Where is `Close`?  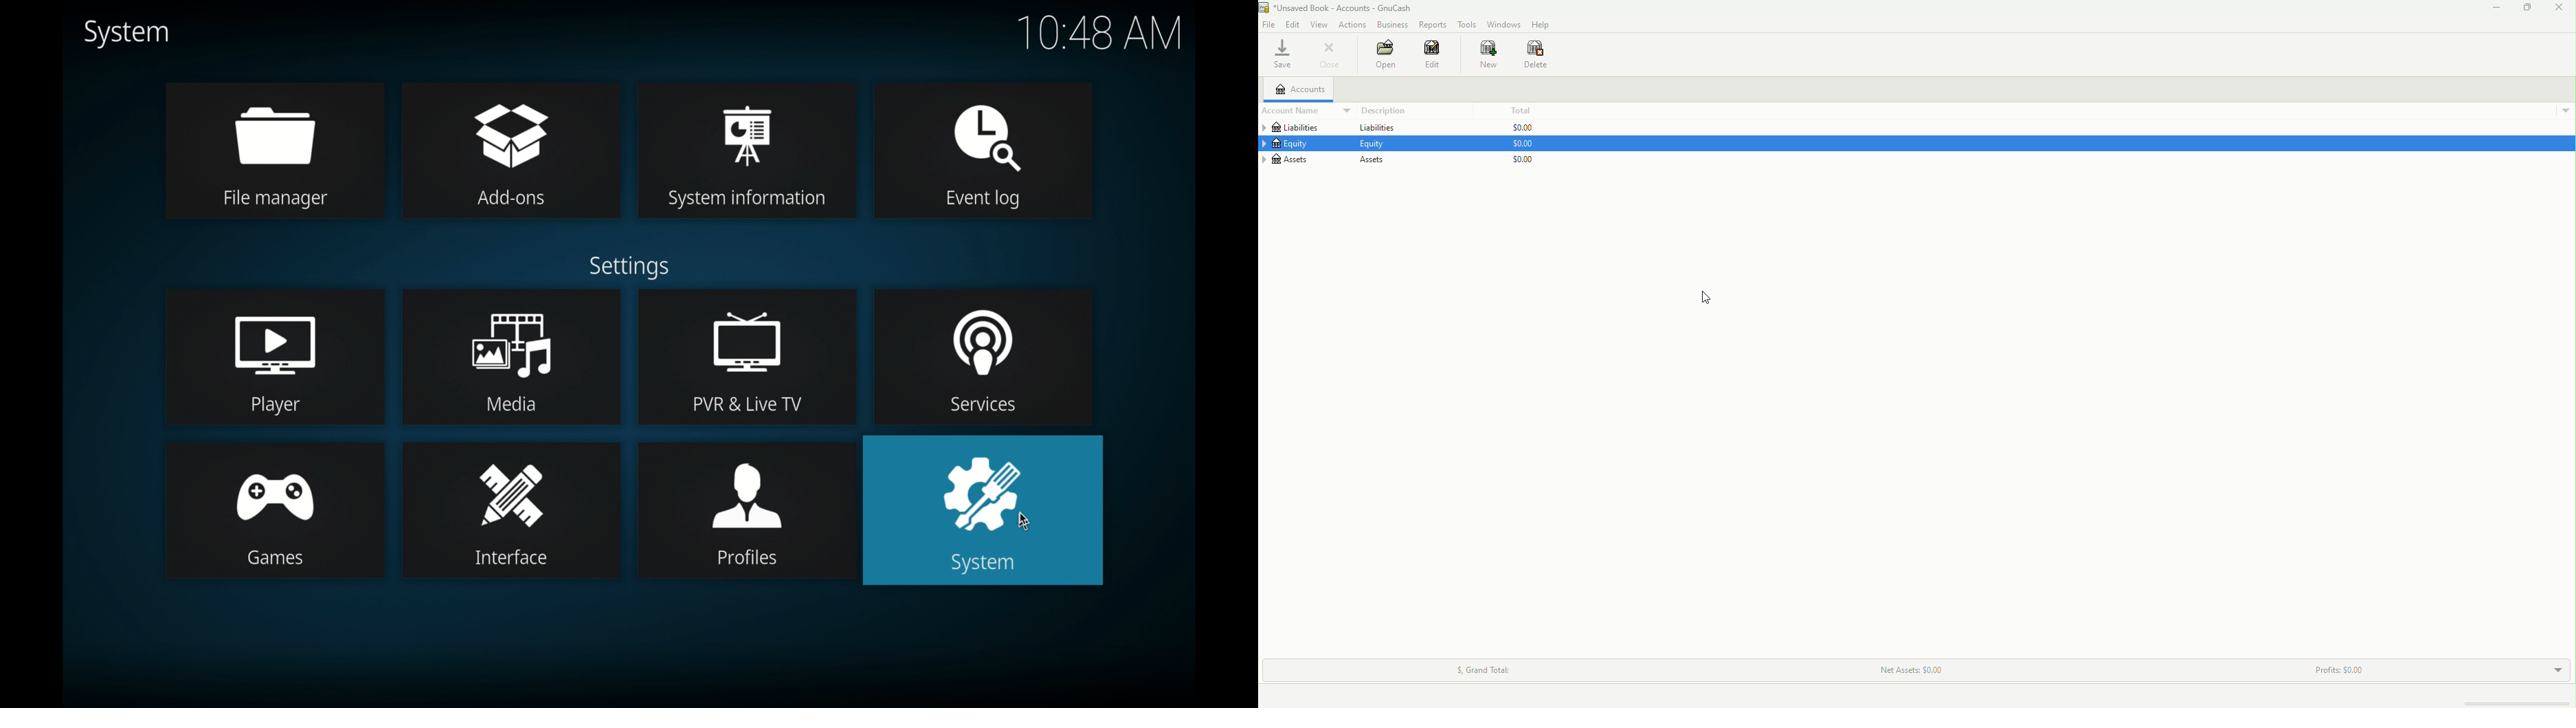 Close is located at coordinates (1331, 56).